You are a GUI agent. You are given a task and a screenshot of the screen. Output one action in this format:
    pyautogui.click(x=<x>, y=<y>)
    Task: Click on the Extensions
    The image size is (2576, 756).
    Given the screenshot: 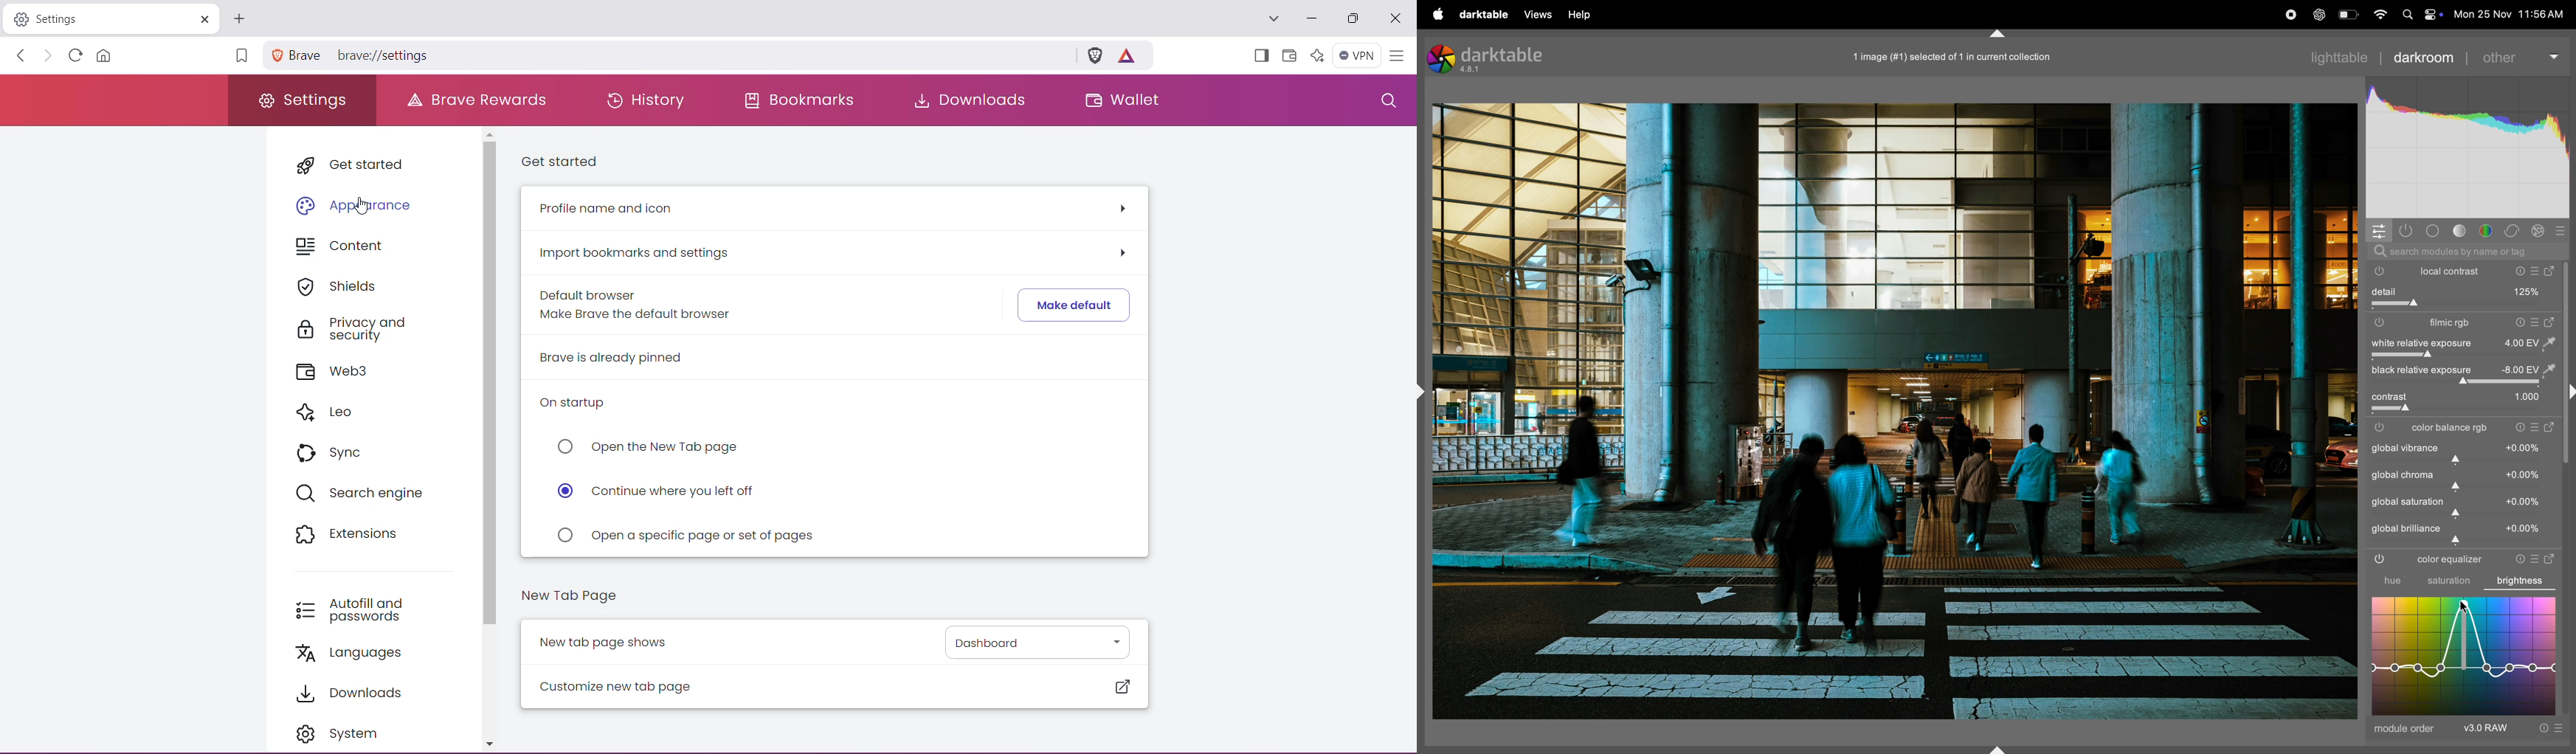 What is the action you would take?
    pyautogui.click(x=347, y=536)
    